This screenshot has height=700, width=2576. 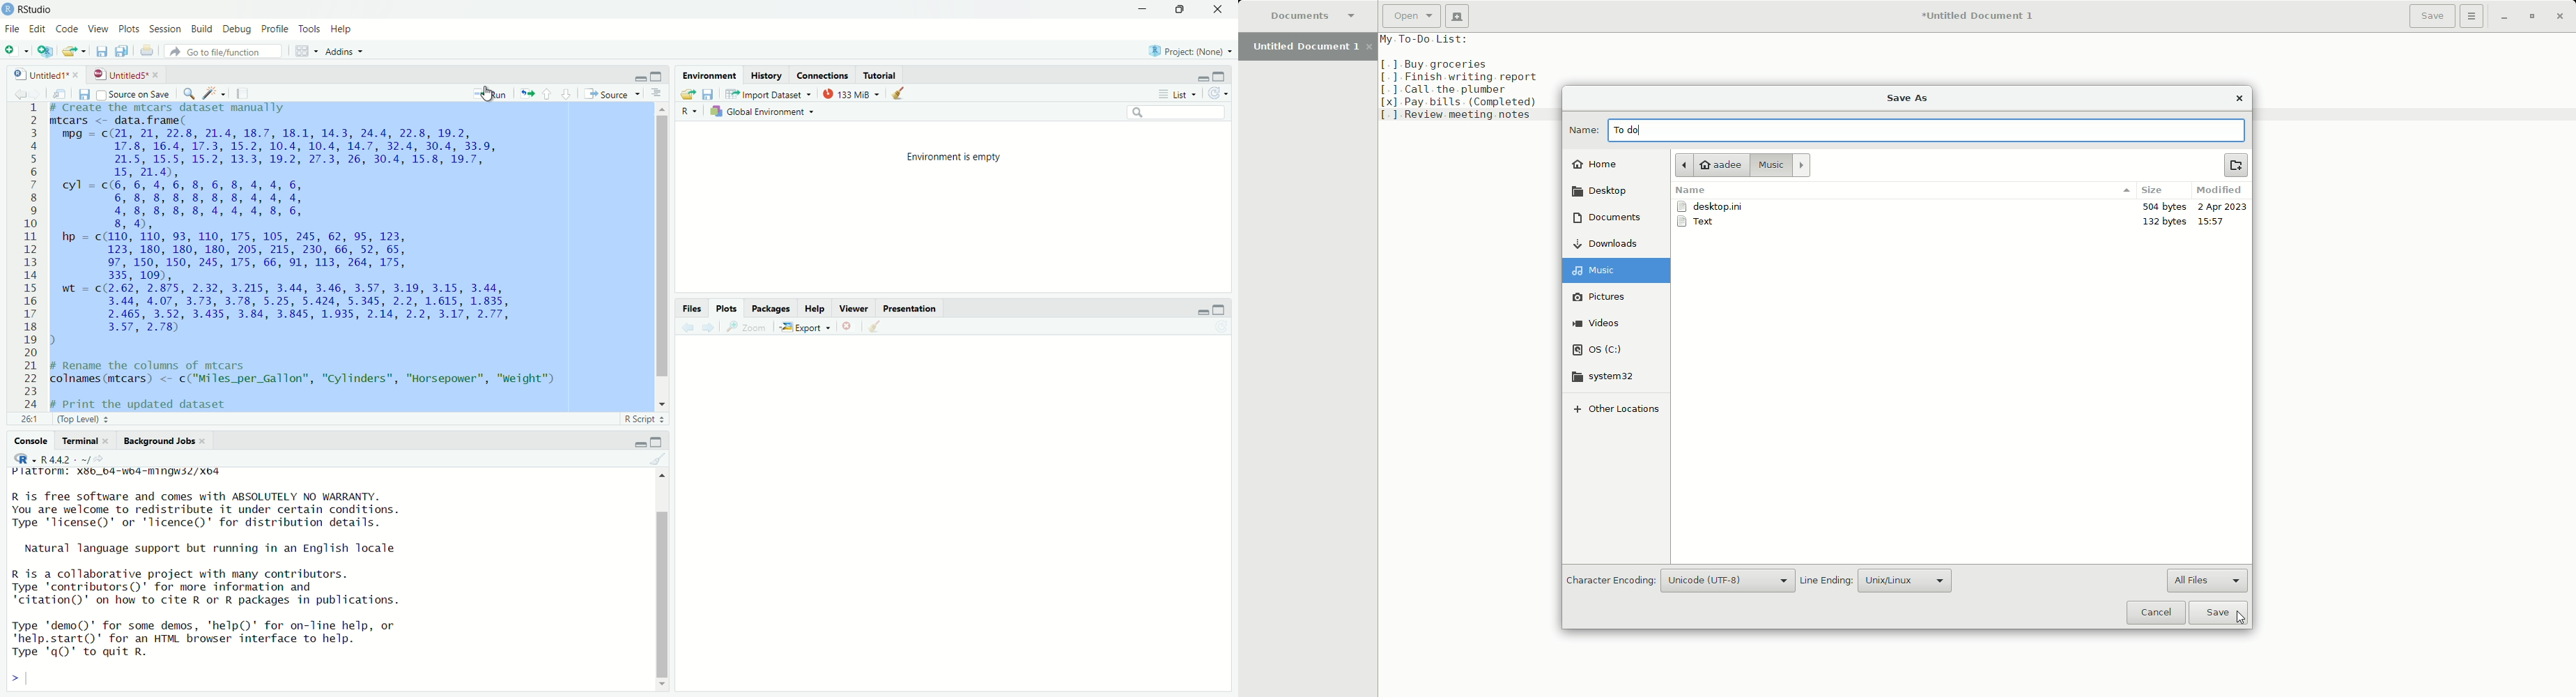 What do you see at coordinates (1182, 10) in the screenshot?
I see `maximise` at bounding box center [1182, 10].